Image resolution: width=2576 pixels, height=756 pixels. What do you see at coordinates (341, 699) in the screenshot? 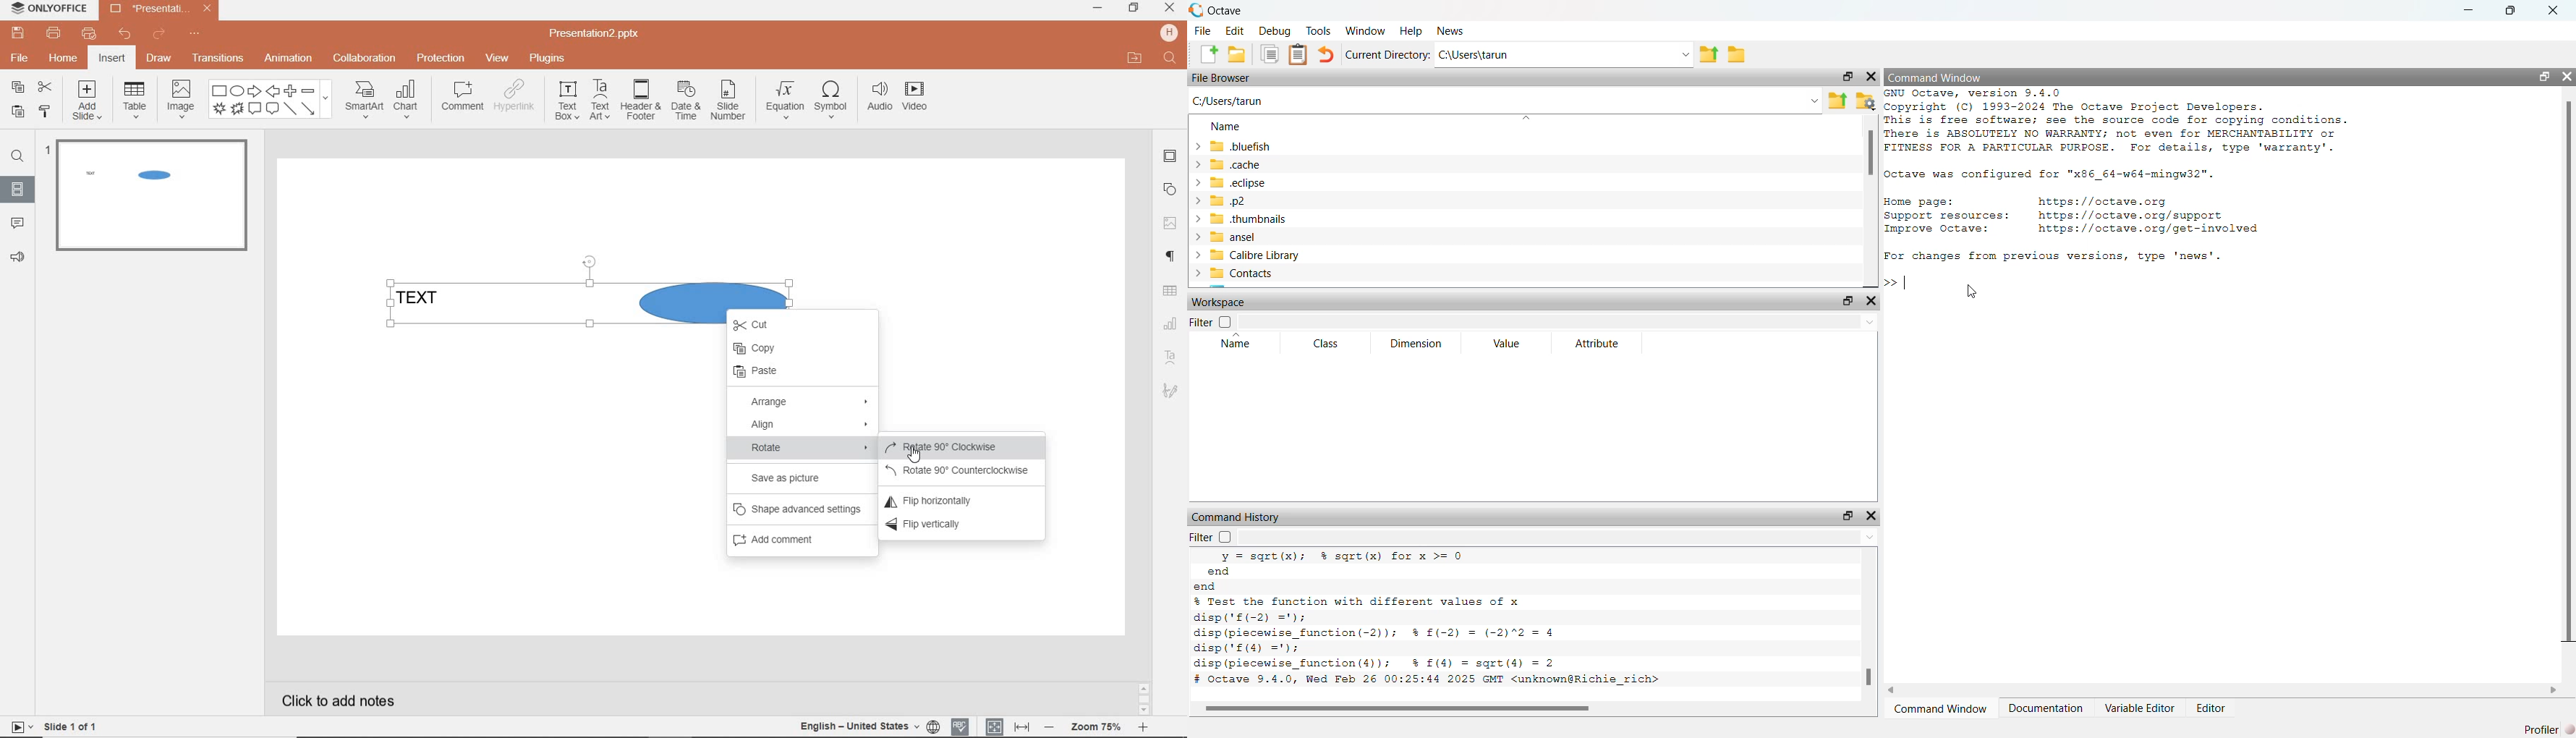
I see `CLICK TO ADD NOTES` at bounding box center [341, 699].